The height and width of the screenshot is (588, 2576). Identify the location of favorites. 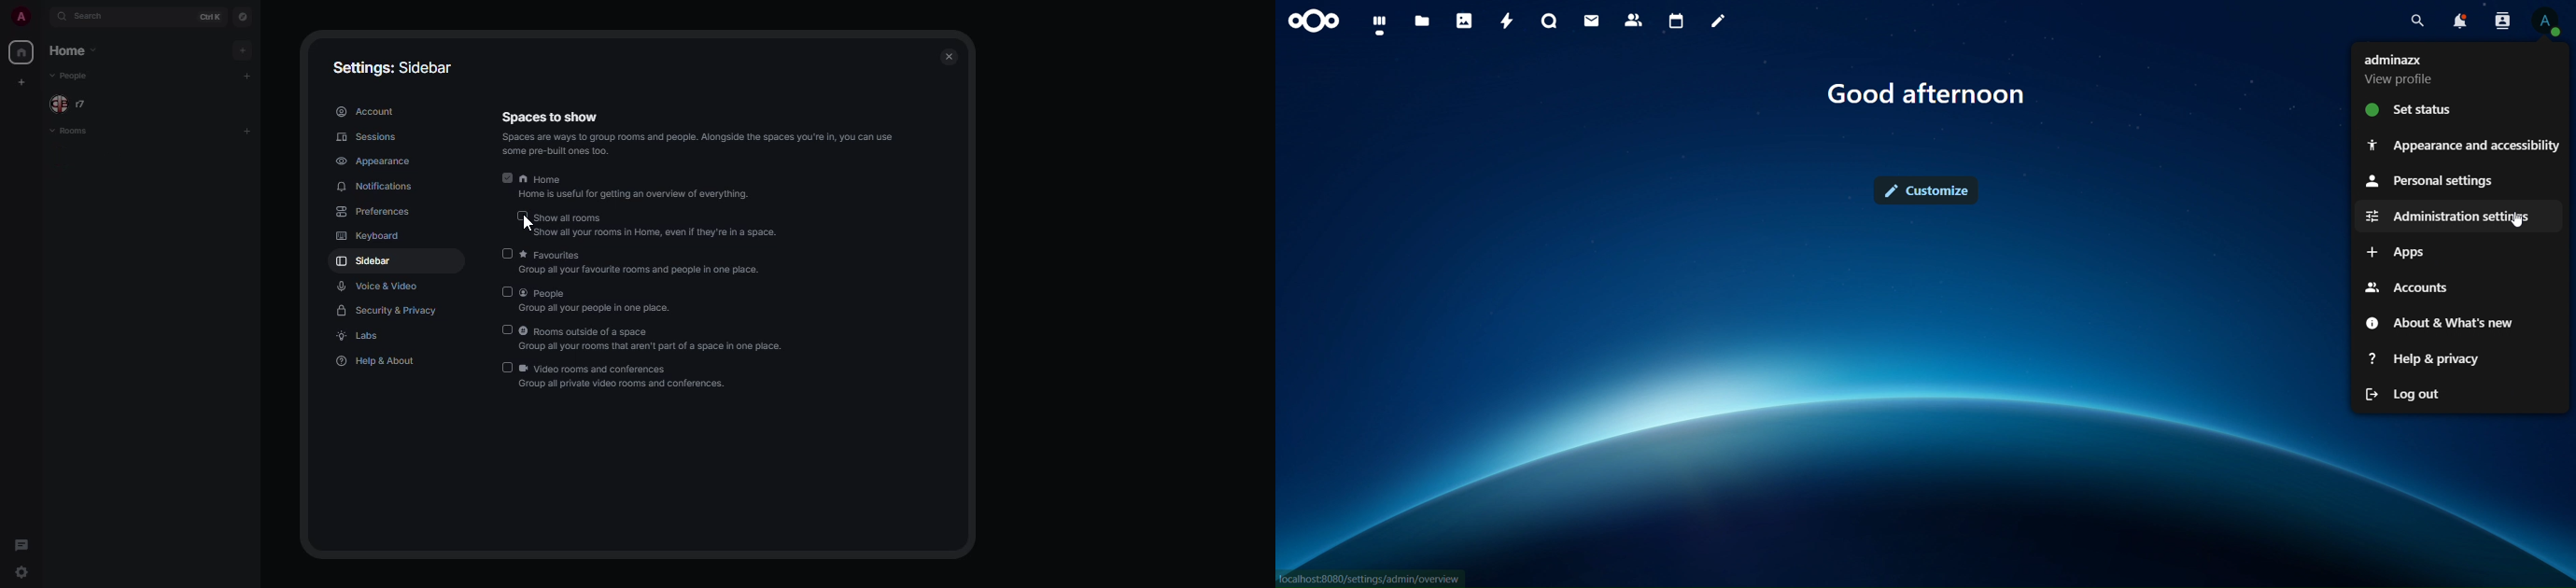
(646, 261).